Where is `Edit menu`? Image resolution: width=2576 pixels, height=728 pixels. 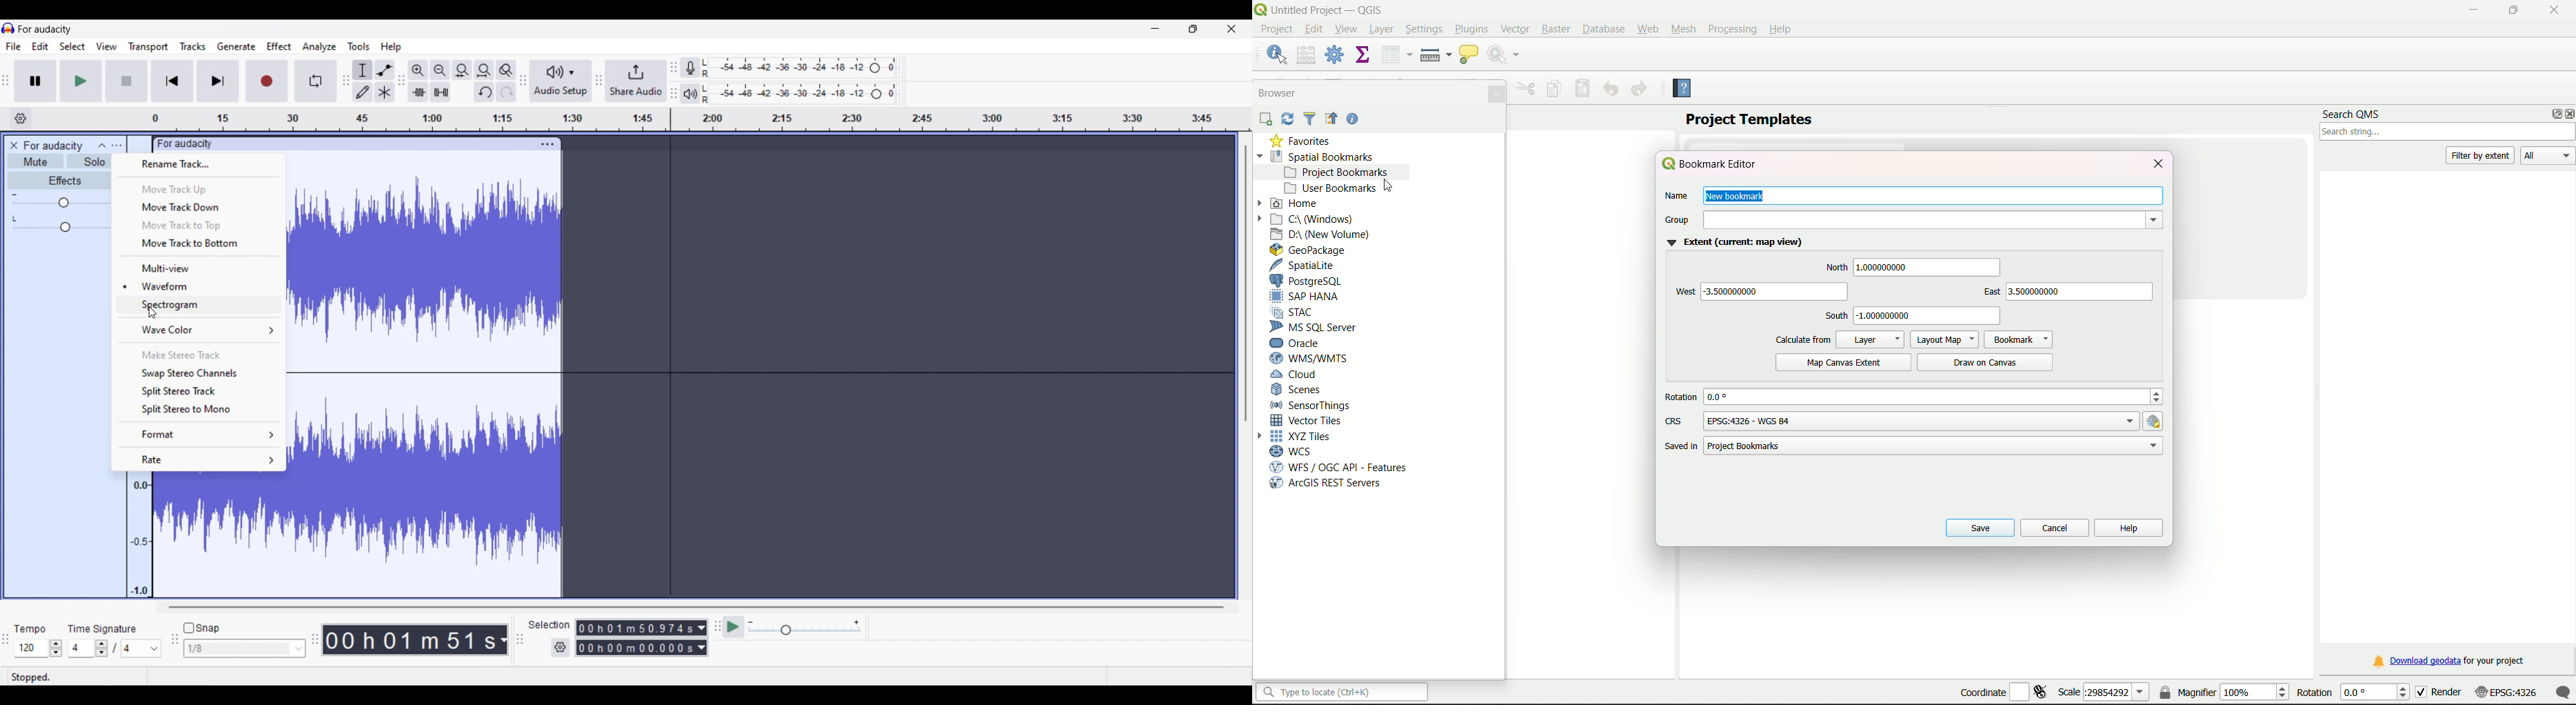
Edit menu is located at coordinates (40, 46).